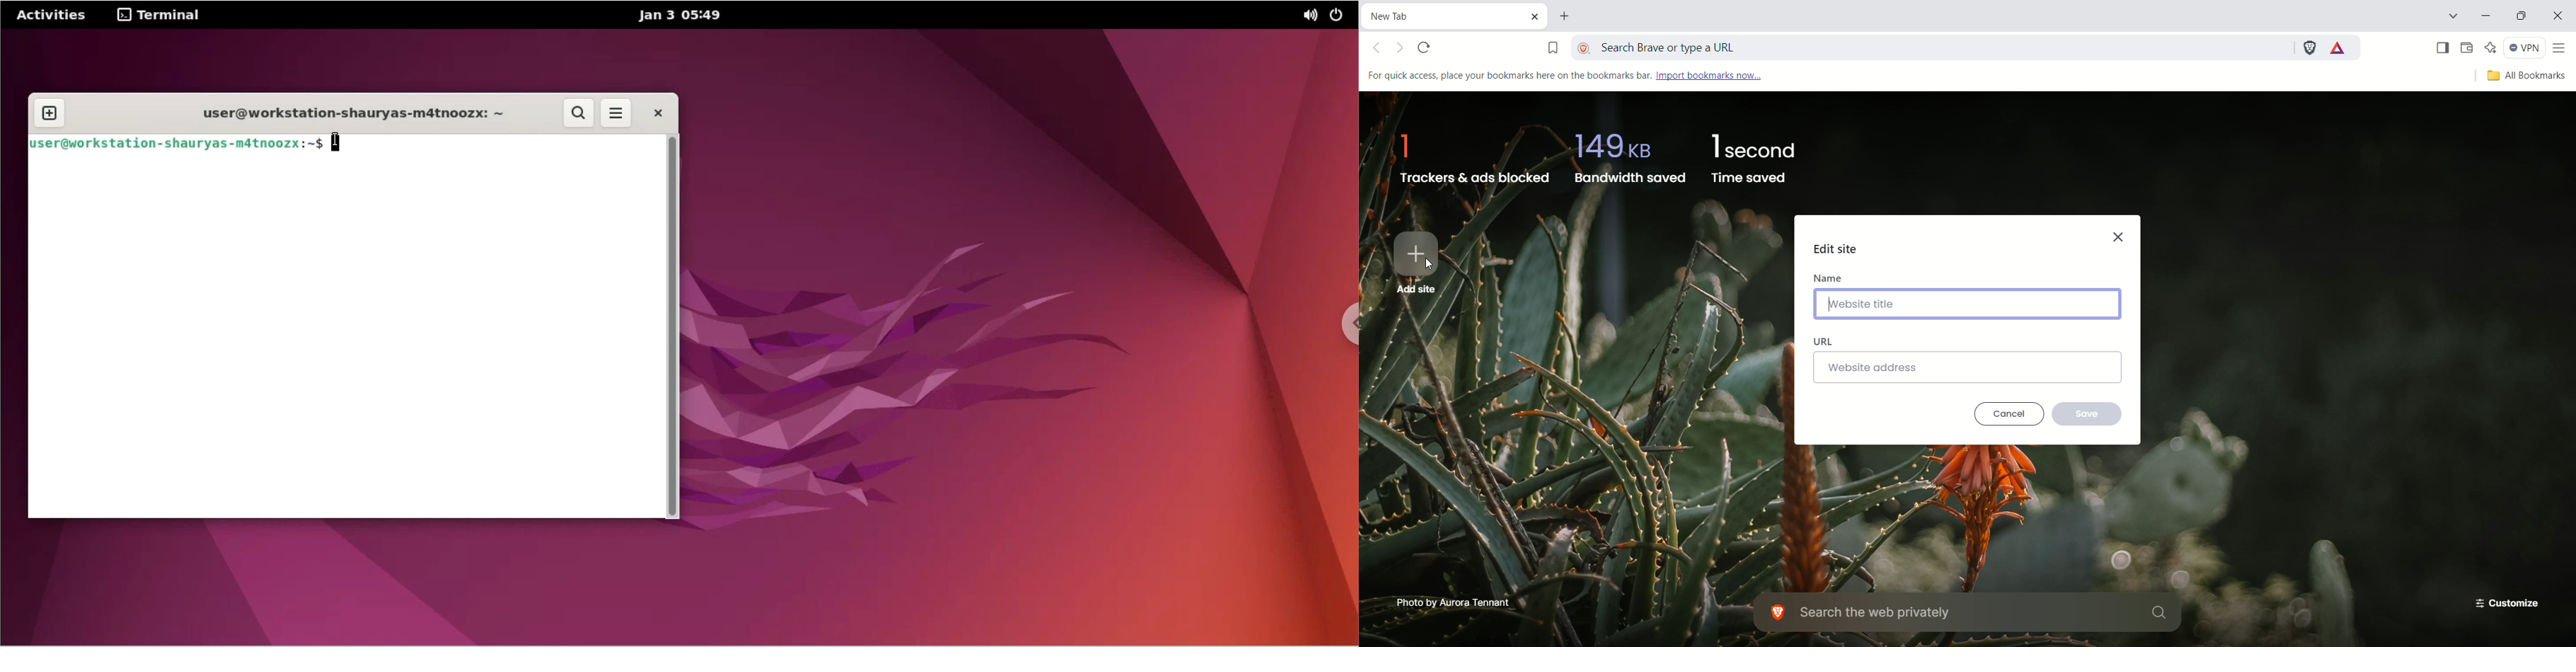  What do you see at coordinates (1538, 16) in the screenshot?
I see `close current tab` at bounding box center [1538, 16].